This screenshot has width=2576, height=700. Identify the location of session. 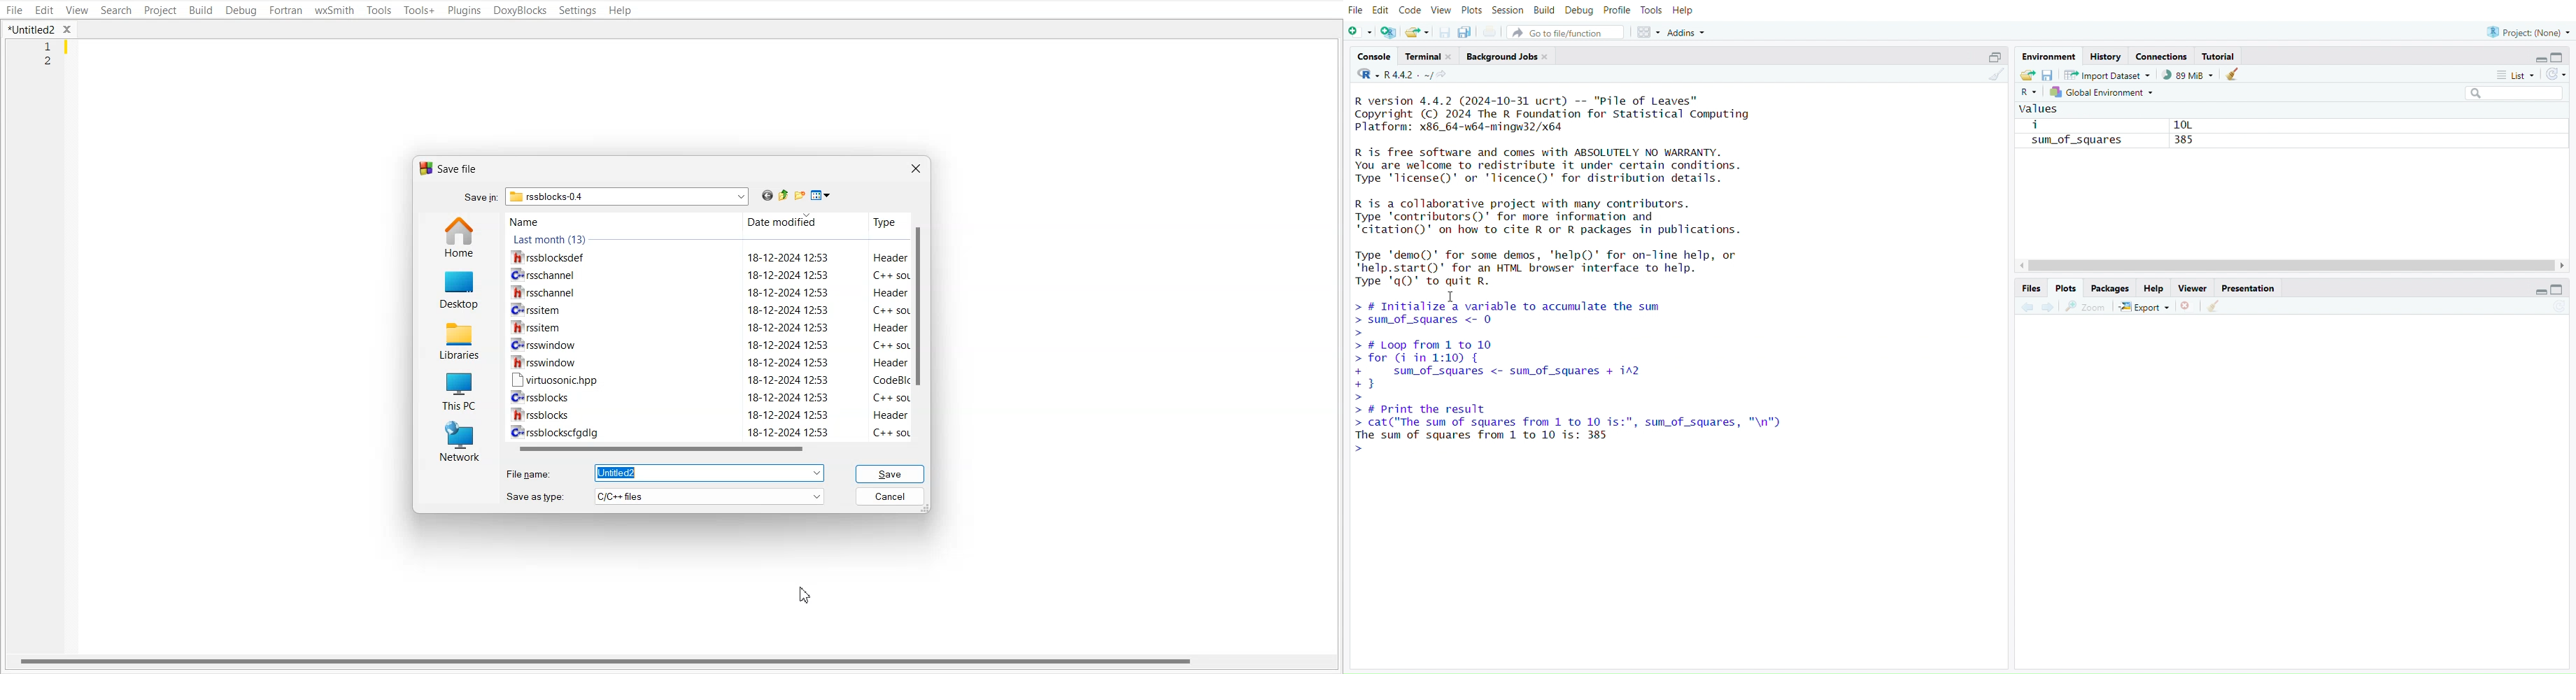
(1508, 9).